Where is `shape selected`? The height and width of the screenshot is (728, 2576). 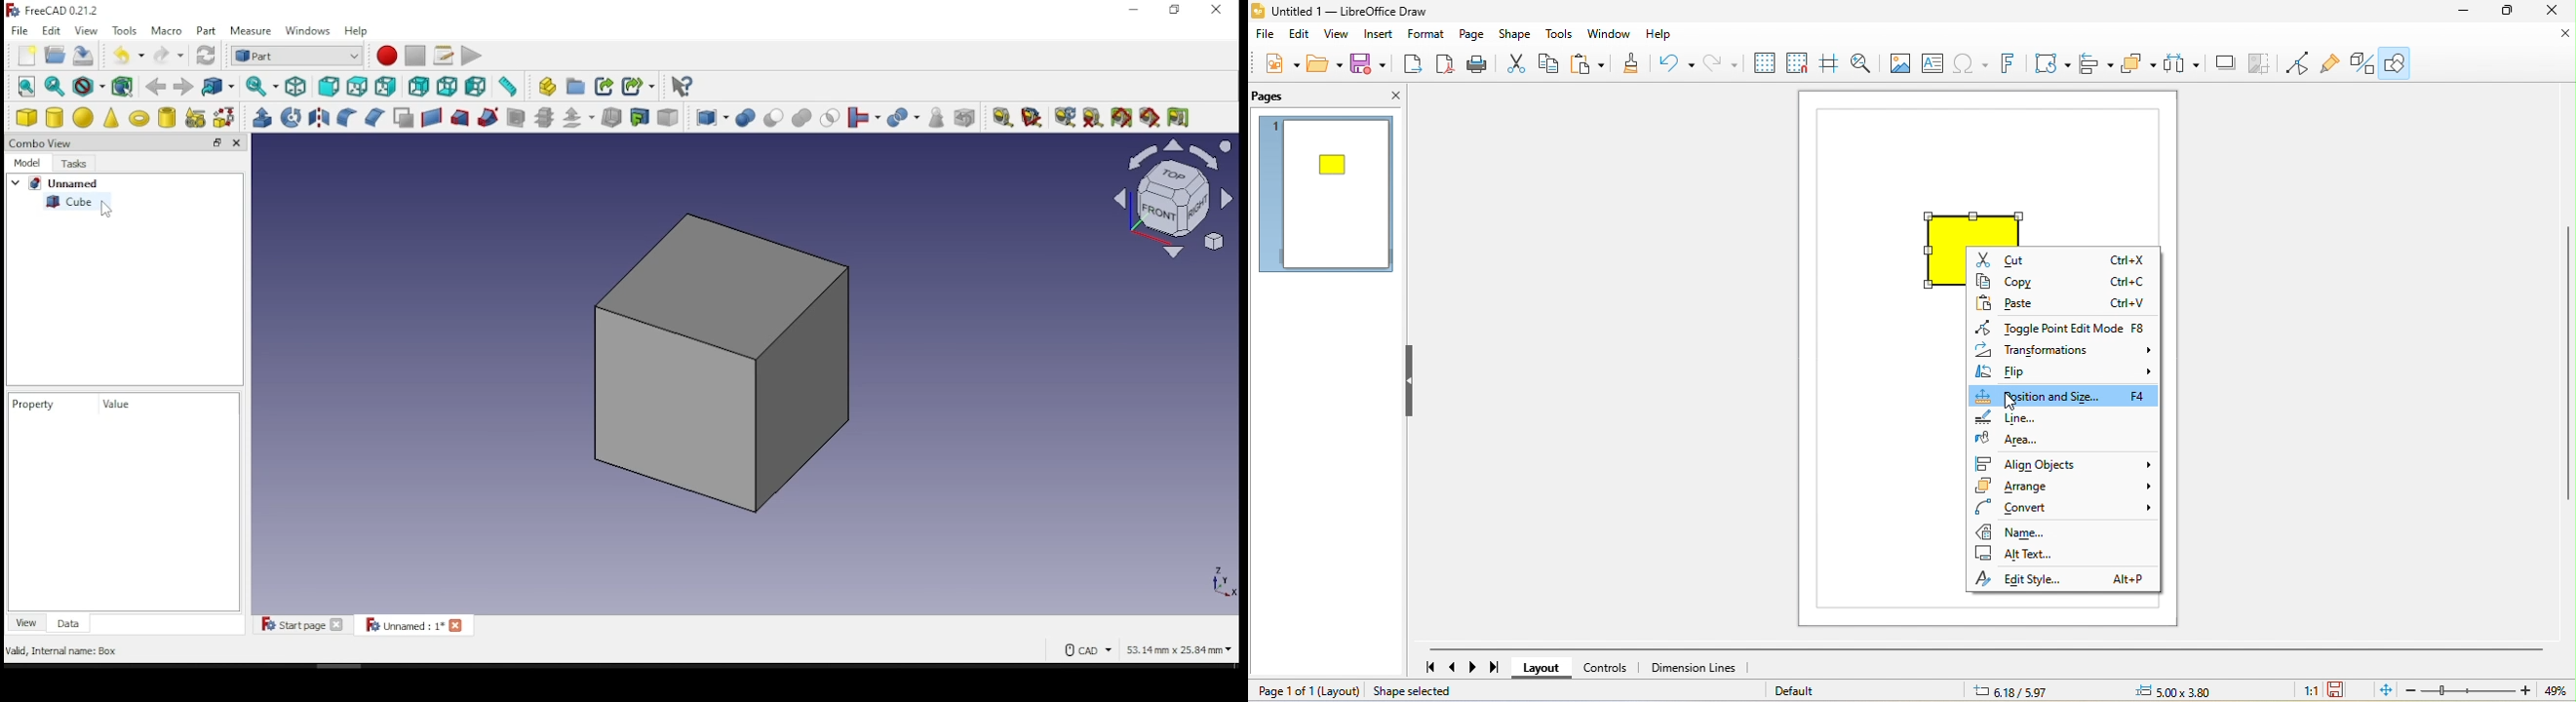 shape selected is located at coordinates (1424, 692).